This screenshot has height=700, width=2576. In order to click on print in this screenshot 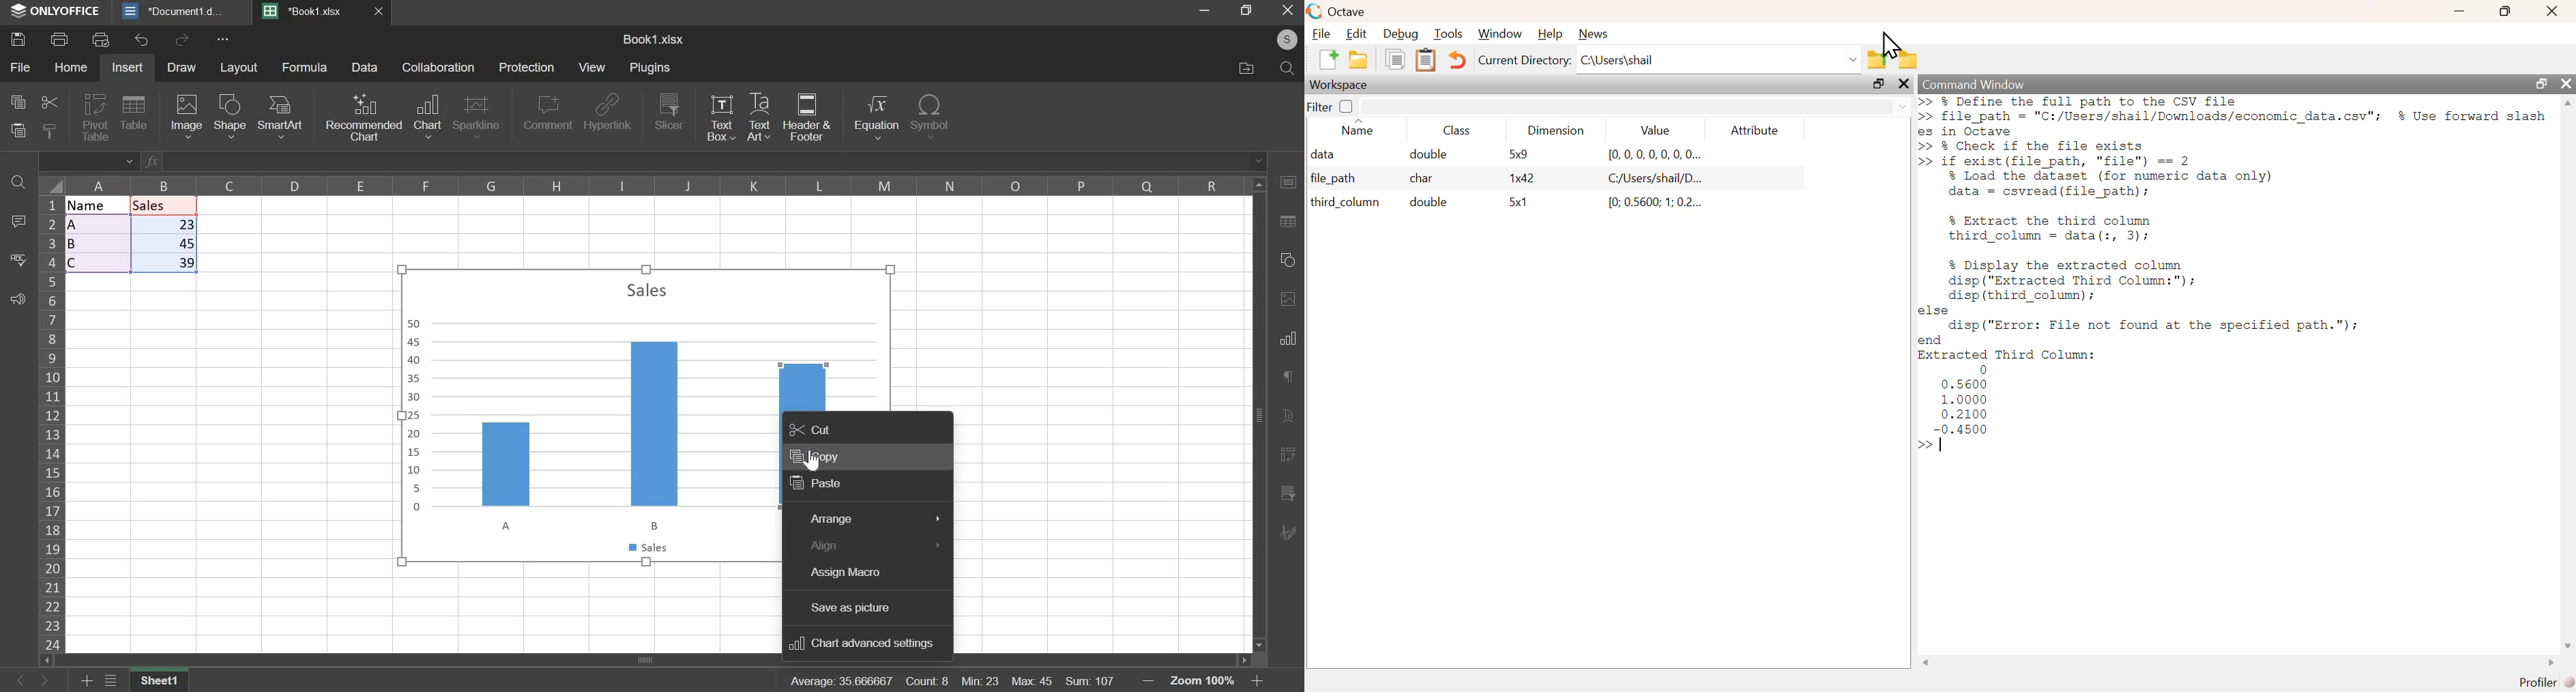, I will do `click(59, 39)`.